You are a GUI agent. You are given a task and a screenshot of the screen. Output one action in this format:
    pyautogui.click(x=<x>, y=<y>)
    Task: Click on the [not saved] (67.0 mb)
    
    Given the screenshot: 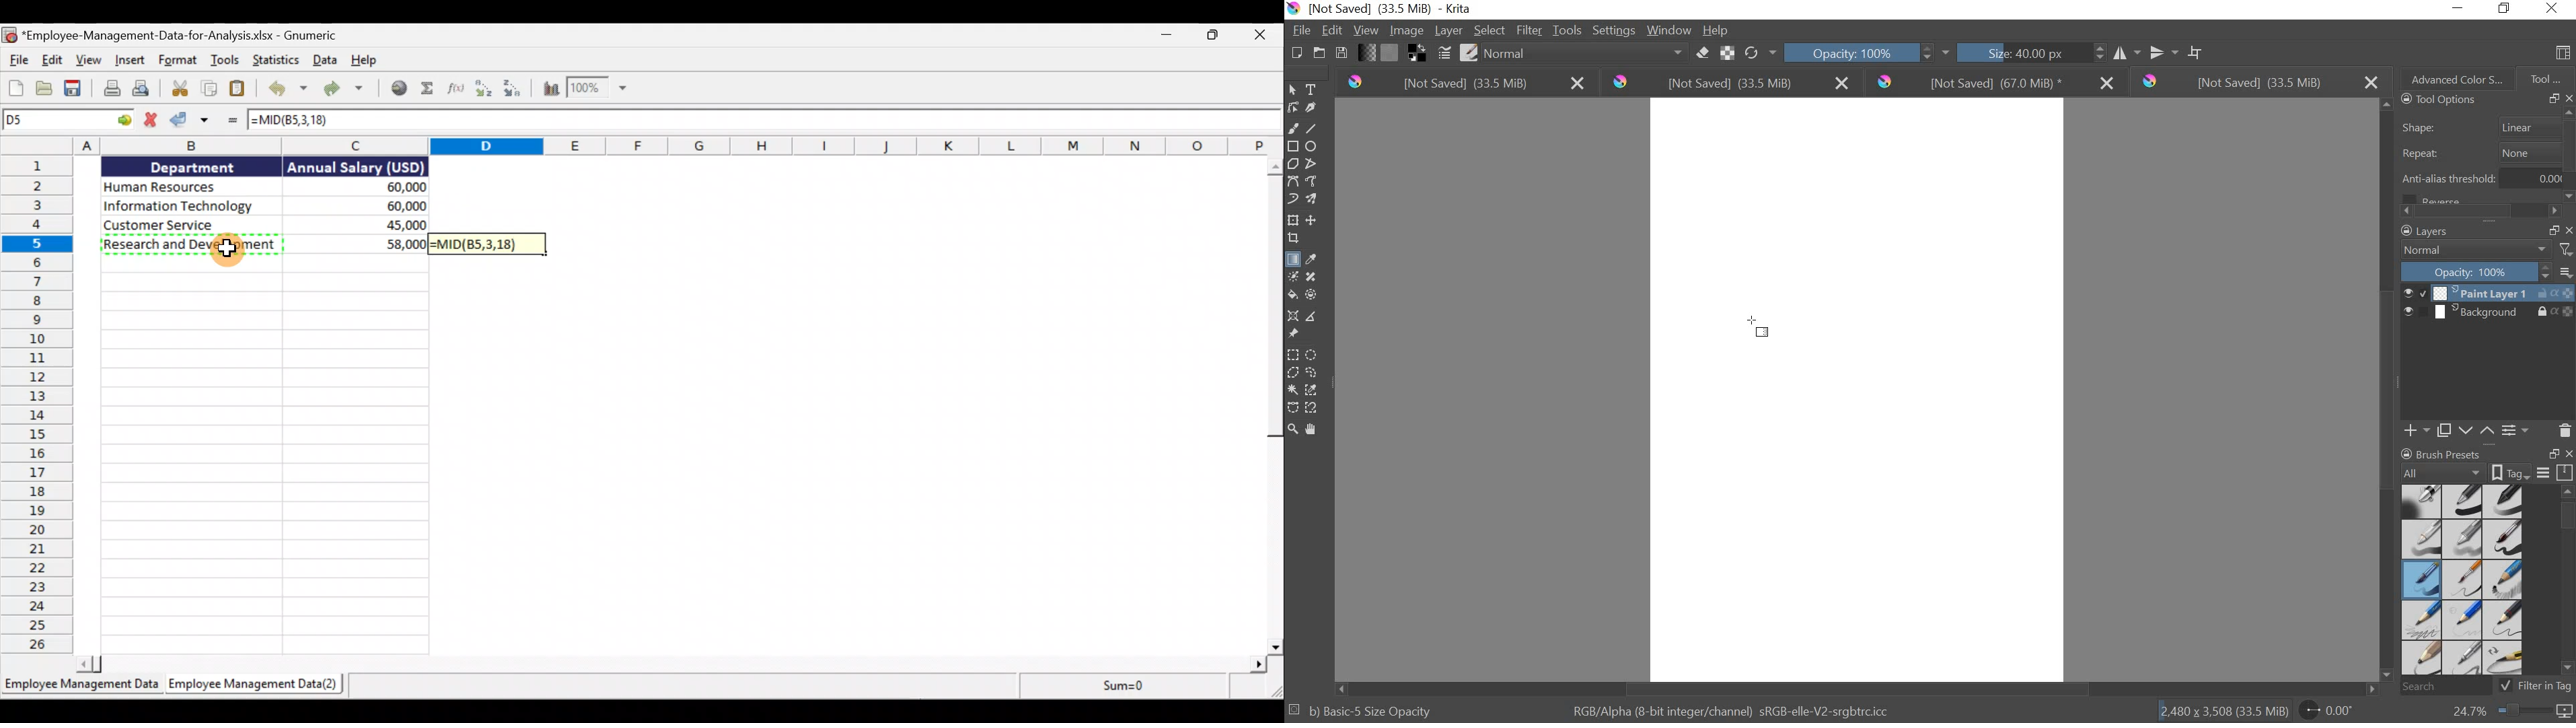 What is the action you would take?
    pyautogui.click(x=1994, y=82)
    